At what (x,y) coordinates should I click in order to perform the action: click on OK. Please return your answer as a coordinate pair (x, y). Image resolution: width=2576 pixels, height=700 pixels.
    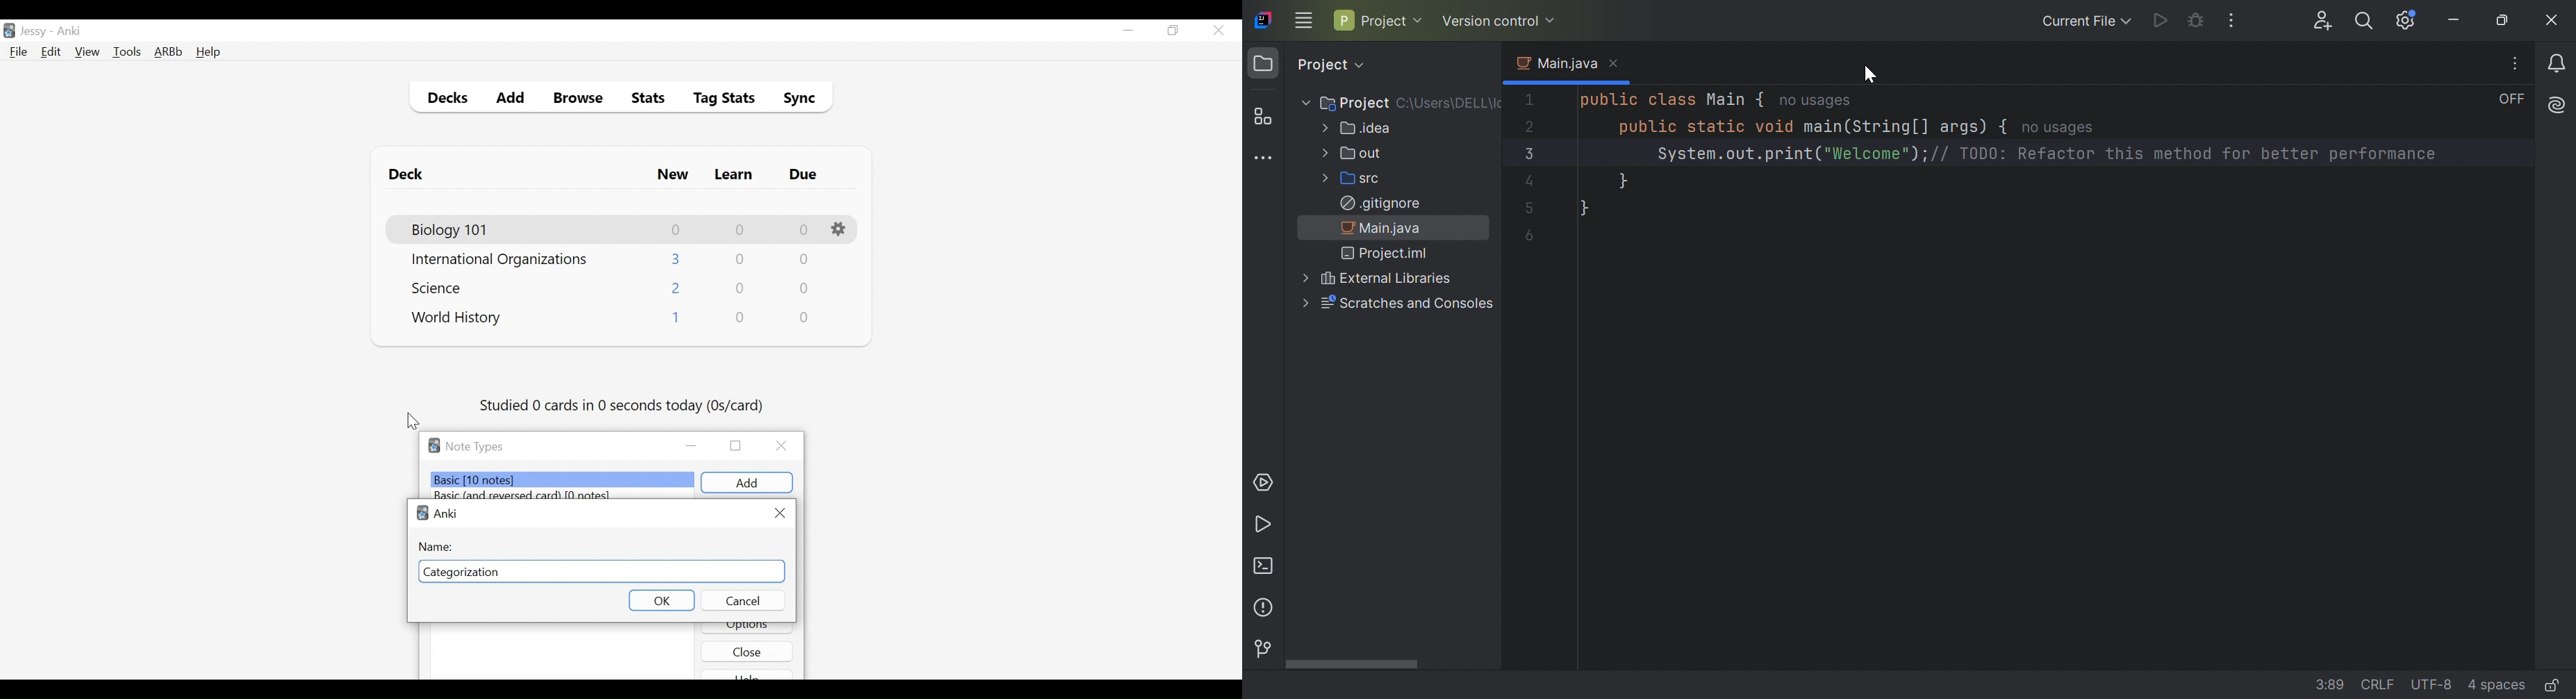
    Looking at the image, I should click on (661, 599).